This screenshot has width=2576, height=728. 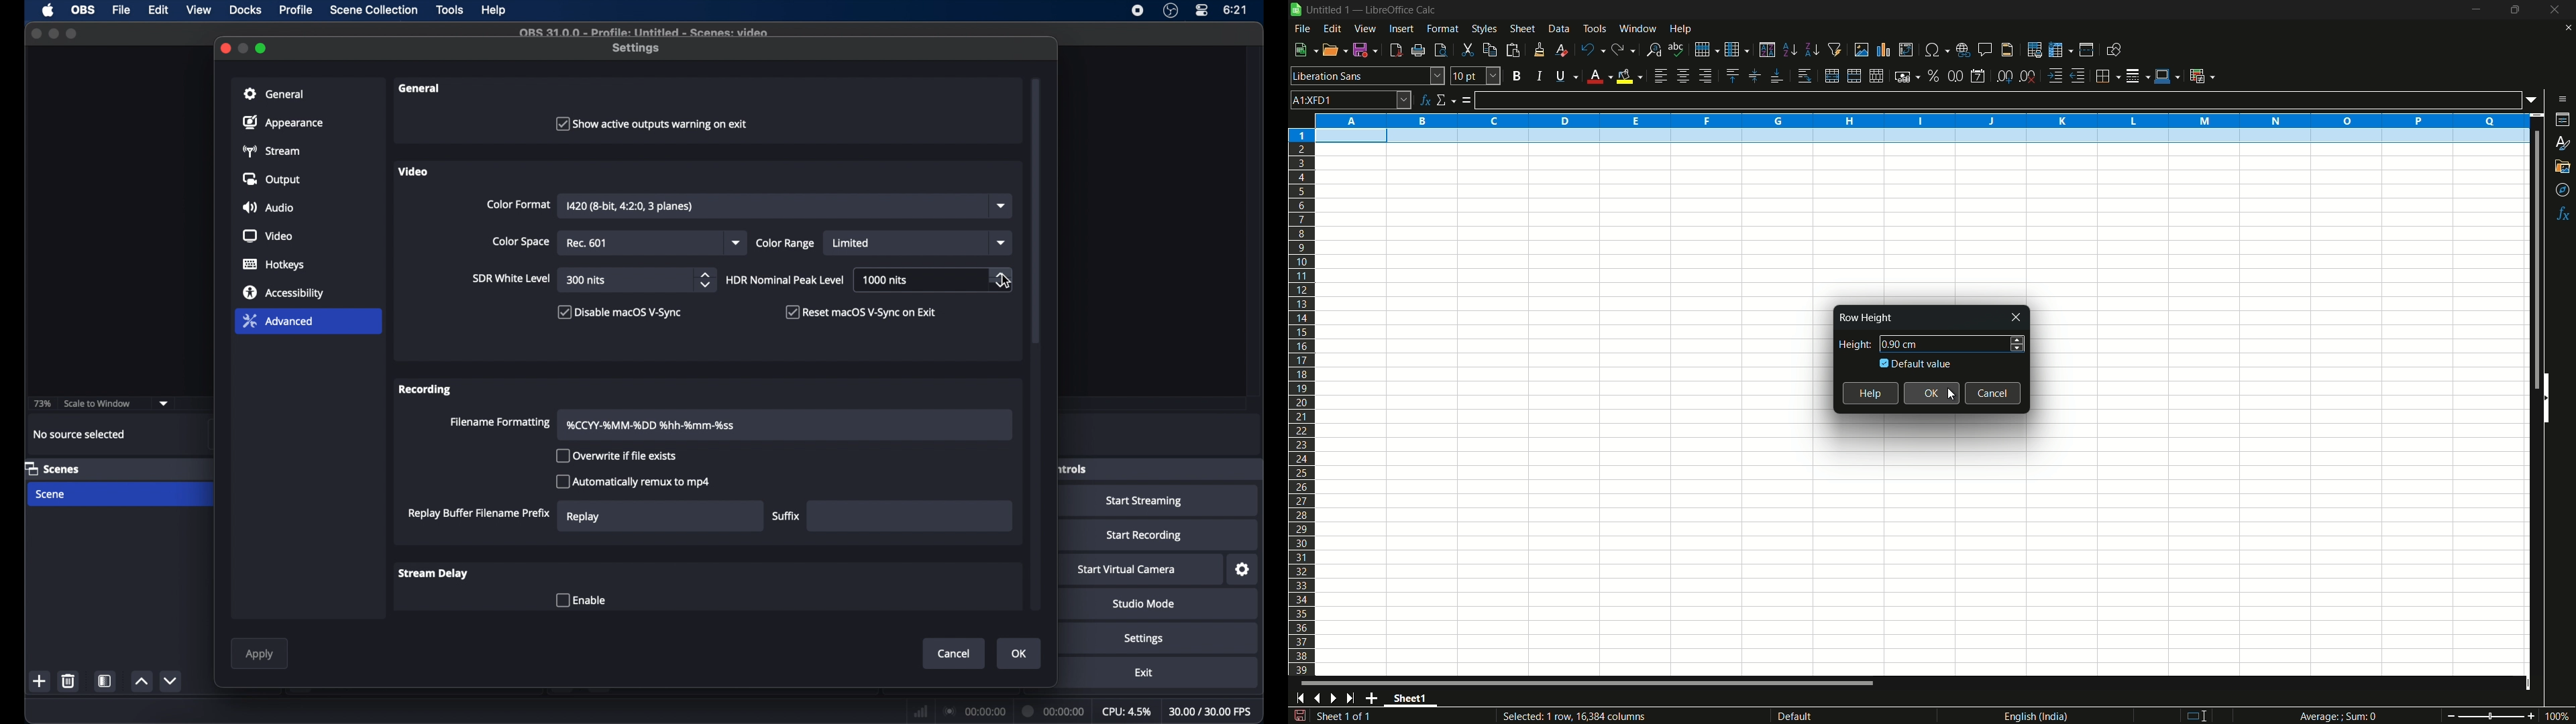 What do you see at coordinates (2017, 318) in the screenshot?
I see `close` at bounding box center [2017, 318].